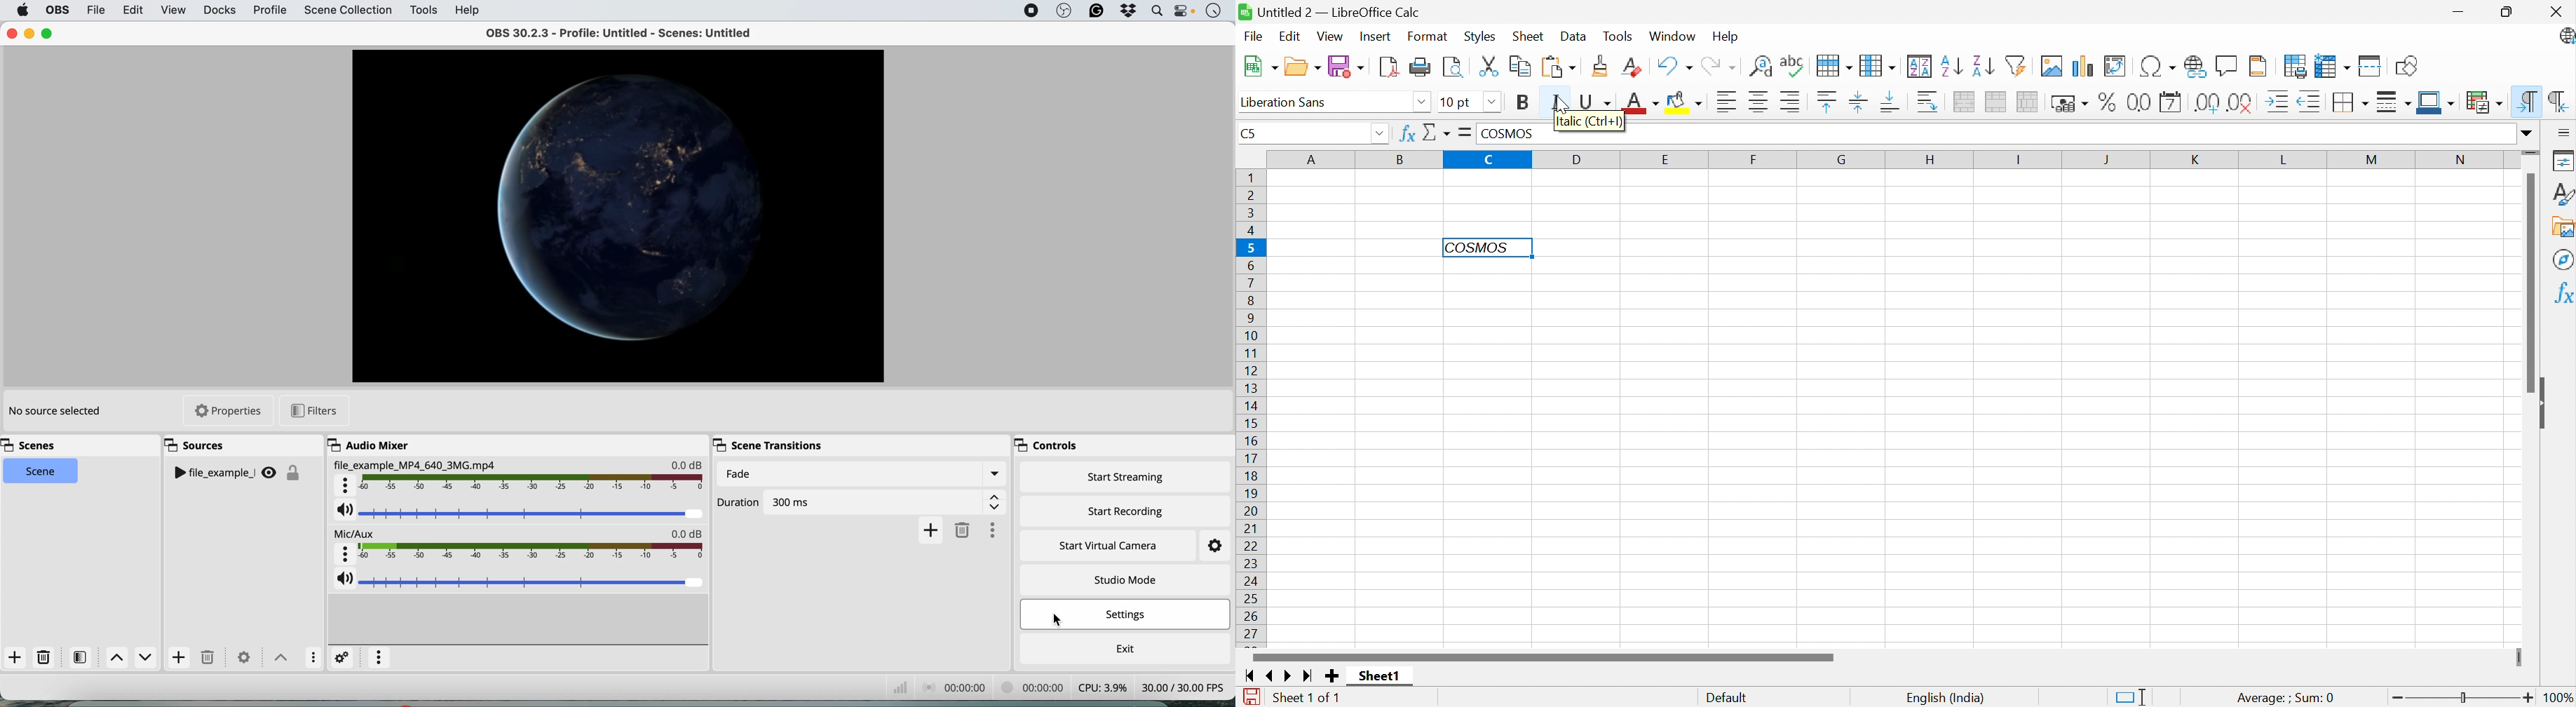 The height and width of the screenshot is (728, 2576). Describe the element at coordinates (54, 411) in the screenshot. I see `no source selected` at that location.